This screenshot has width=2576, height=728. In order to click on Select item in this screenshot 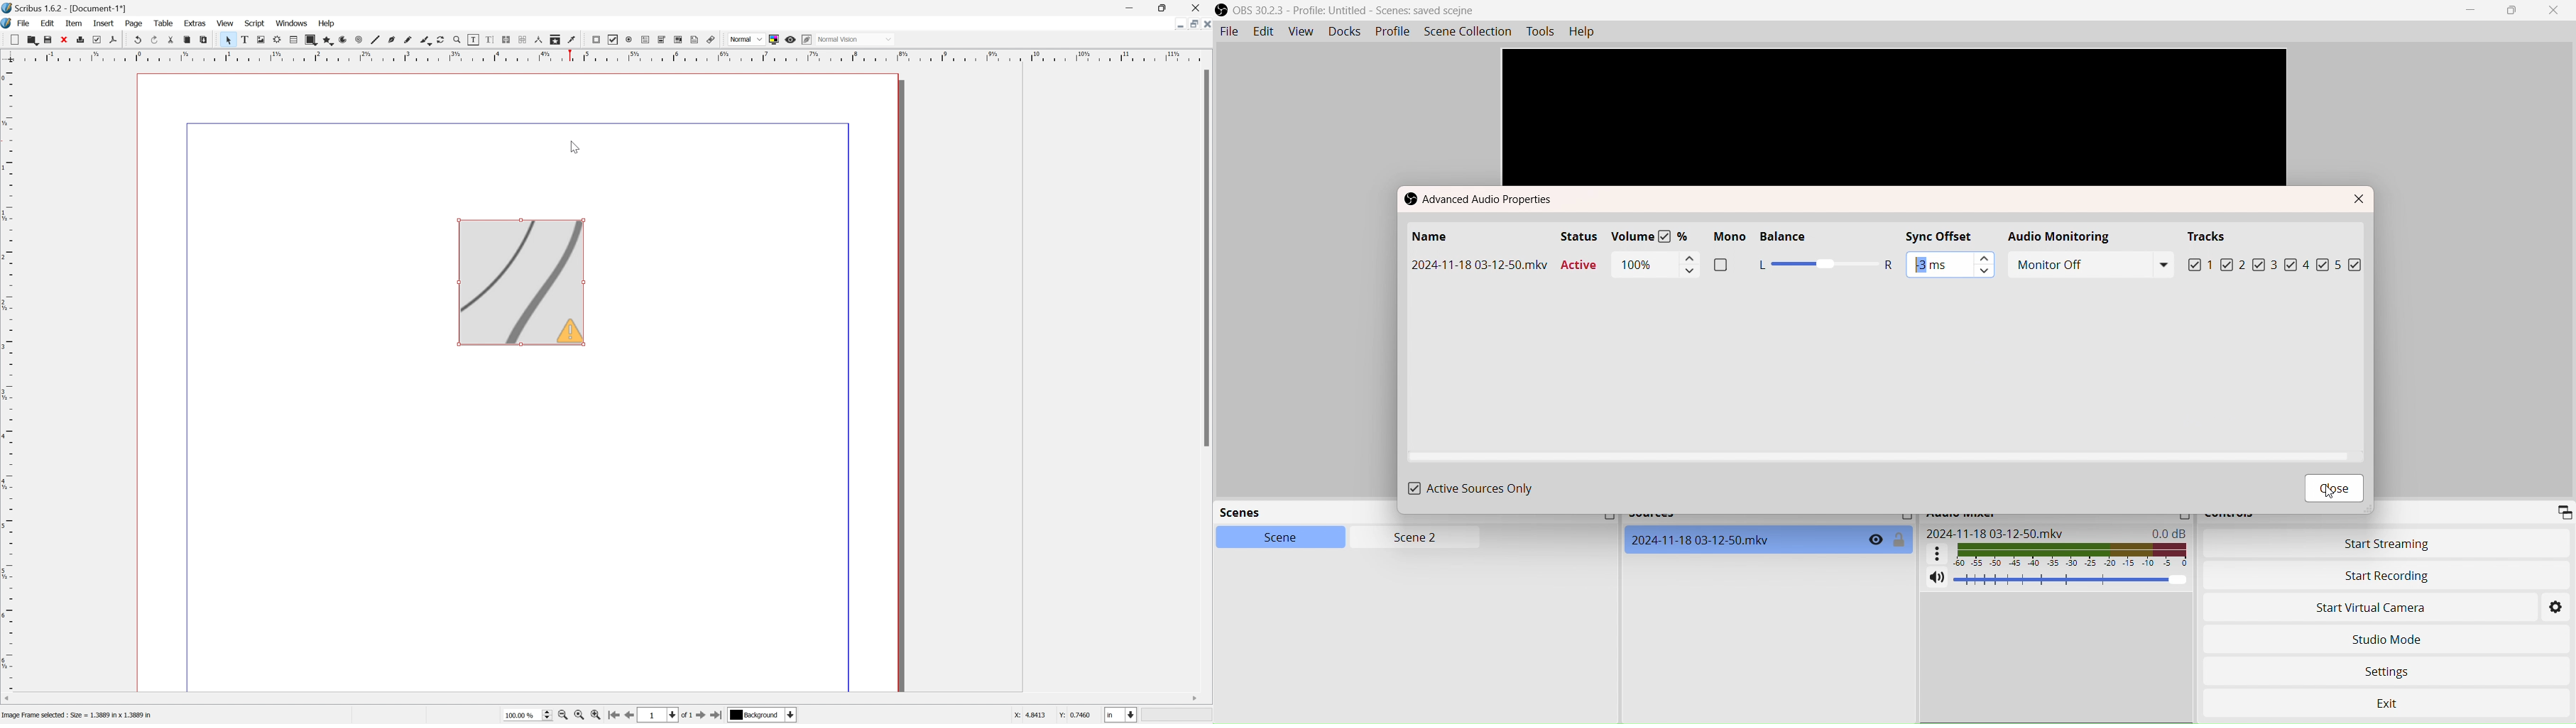, I will do `click(232, 41)`.